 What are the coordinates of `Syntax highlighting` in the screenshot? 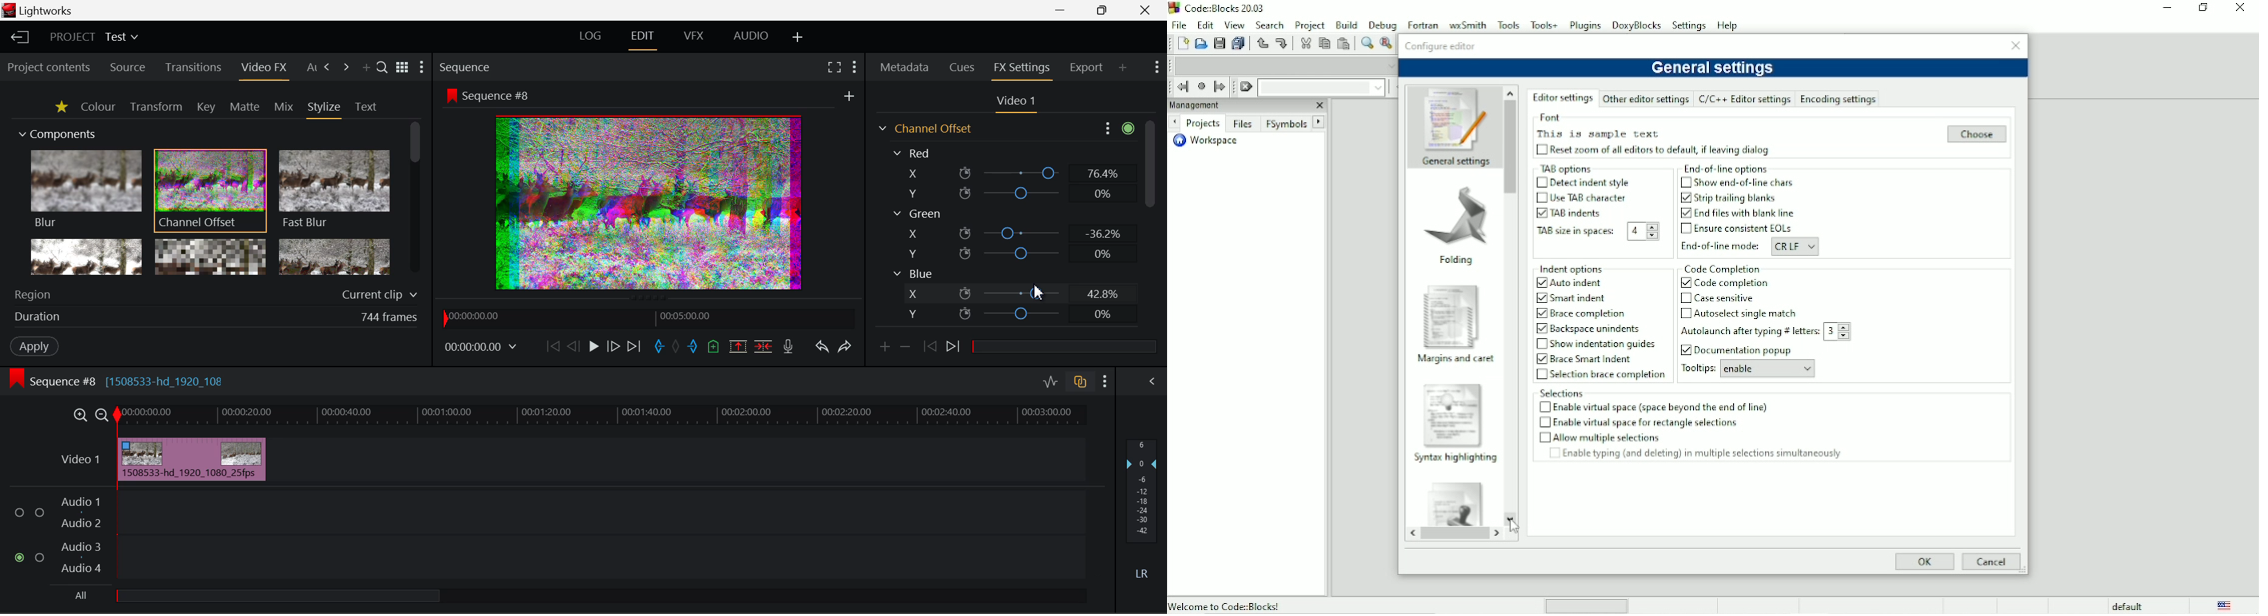 It's located at (1455, 457).